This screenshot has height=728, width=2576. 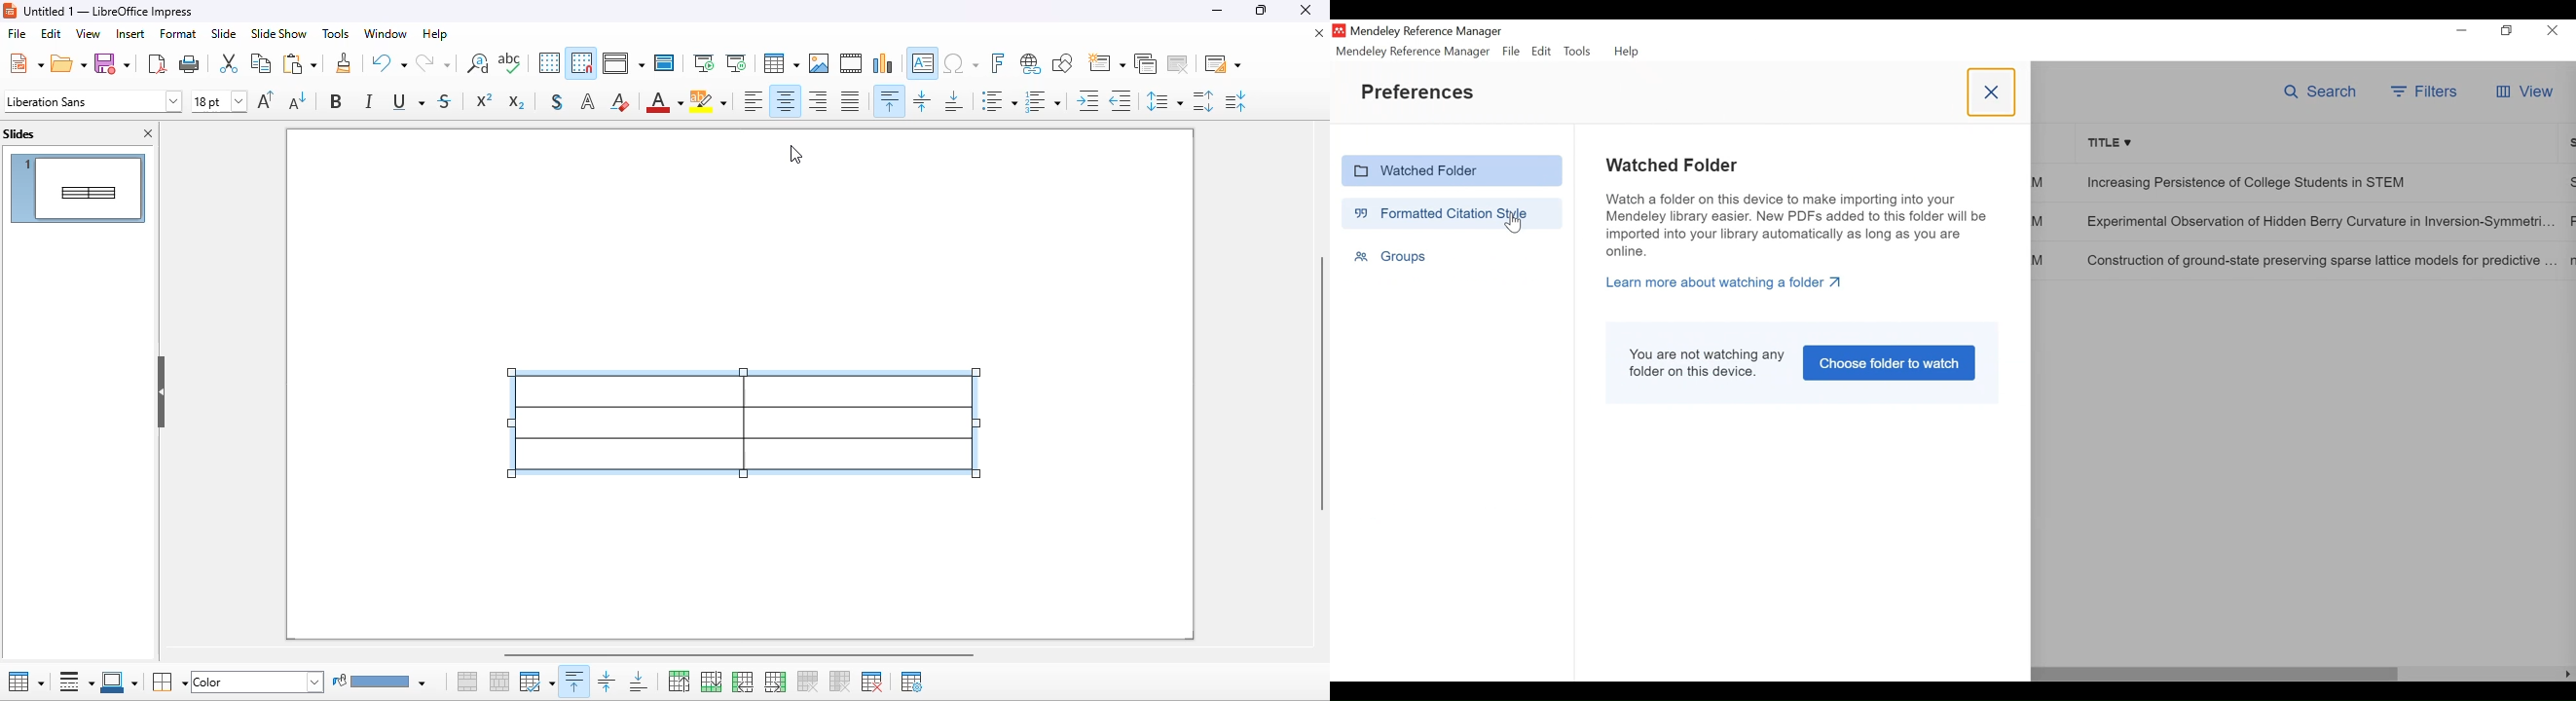 What do you see at coordinates (1515, 222) in the screenshot?
I see `Cursor` at bounding box center [1515, 222].